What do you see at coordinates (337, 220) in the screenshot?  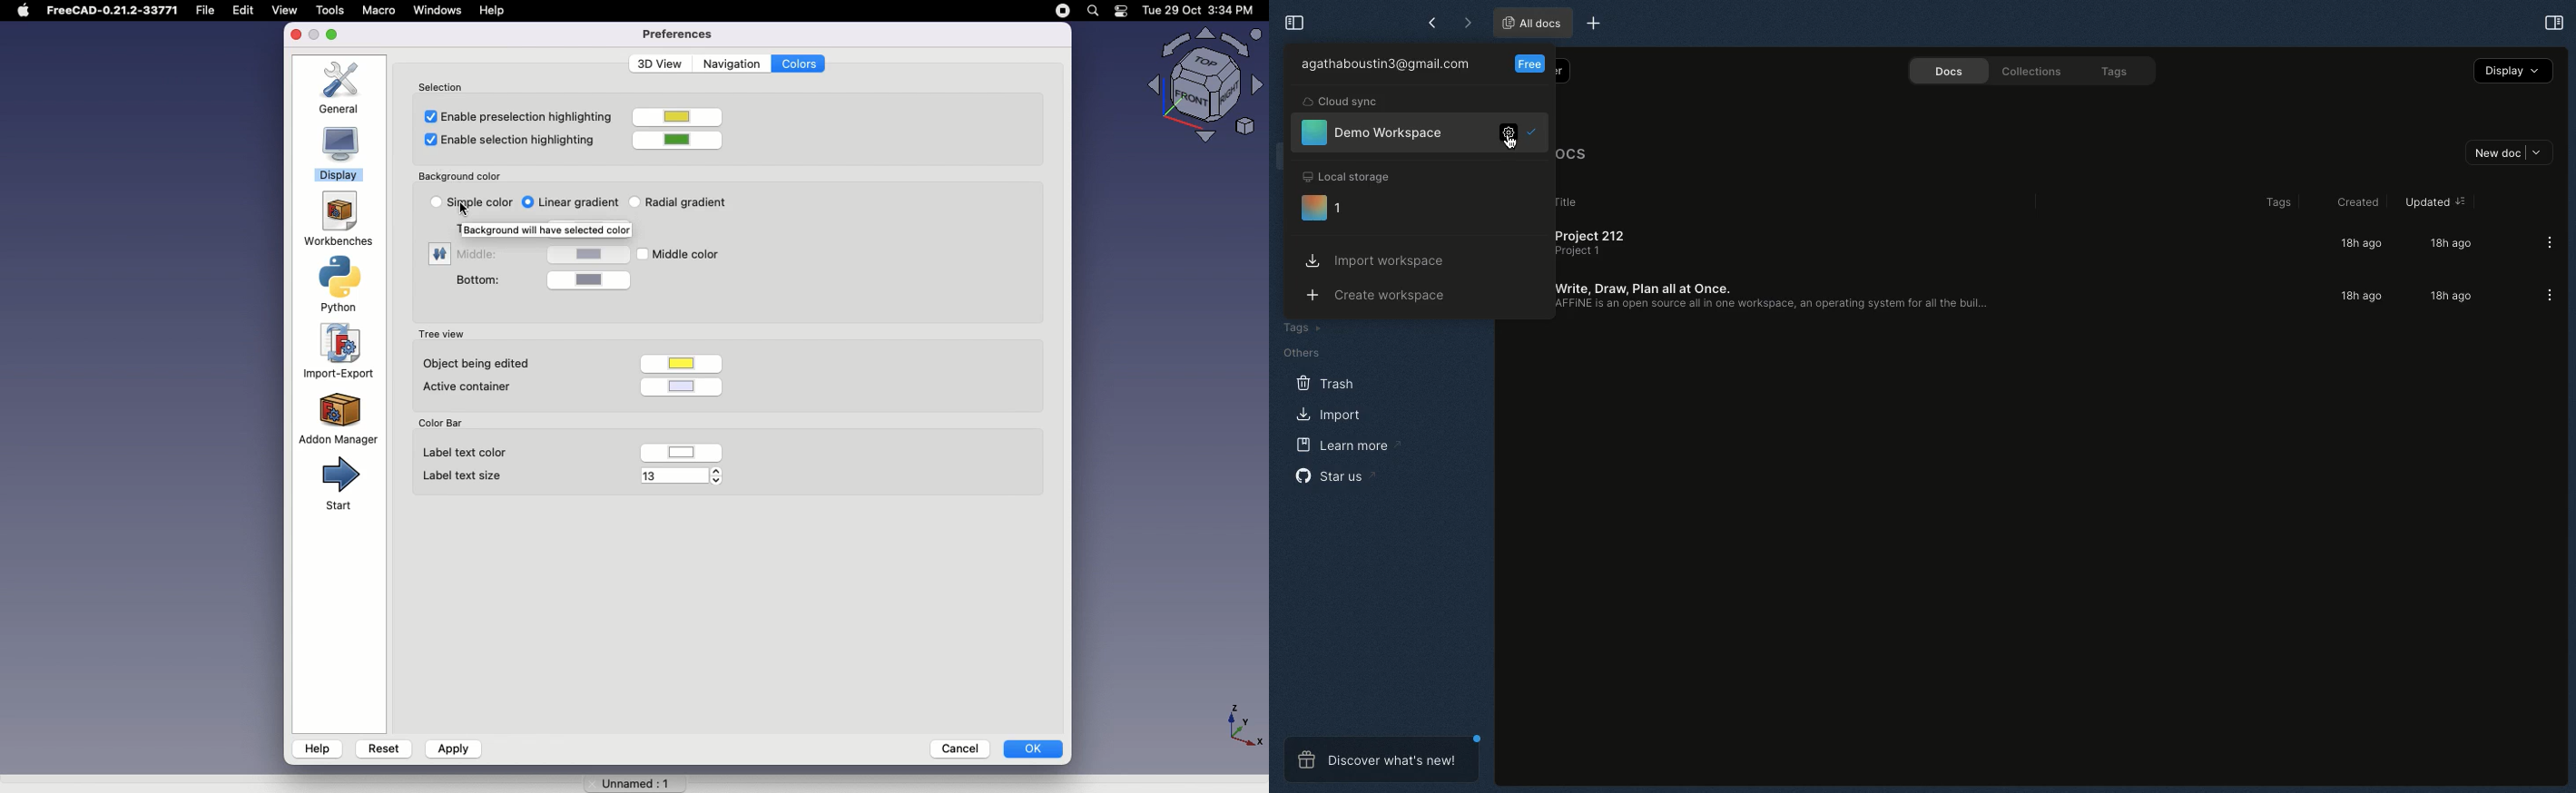 I see `Workbenches` at bounding box center [337, 220].